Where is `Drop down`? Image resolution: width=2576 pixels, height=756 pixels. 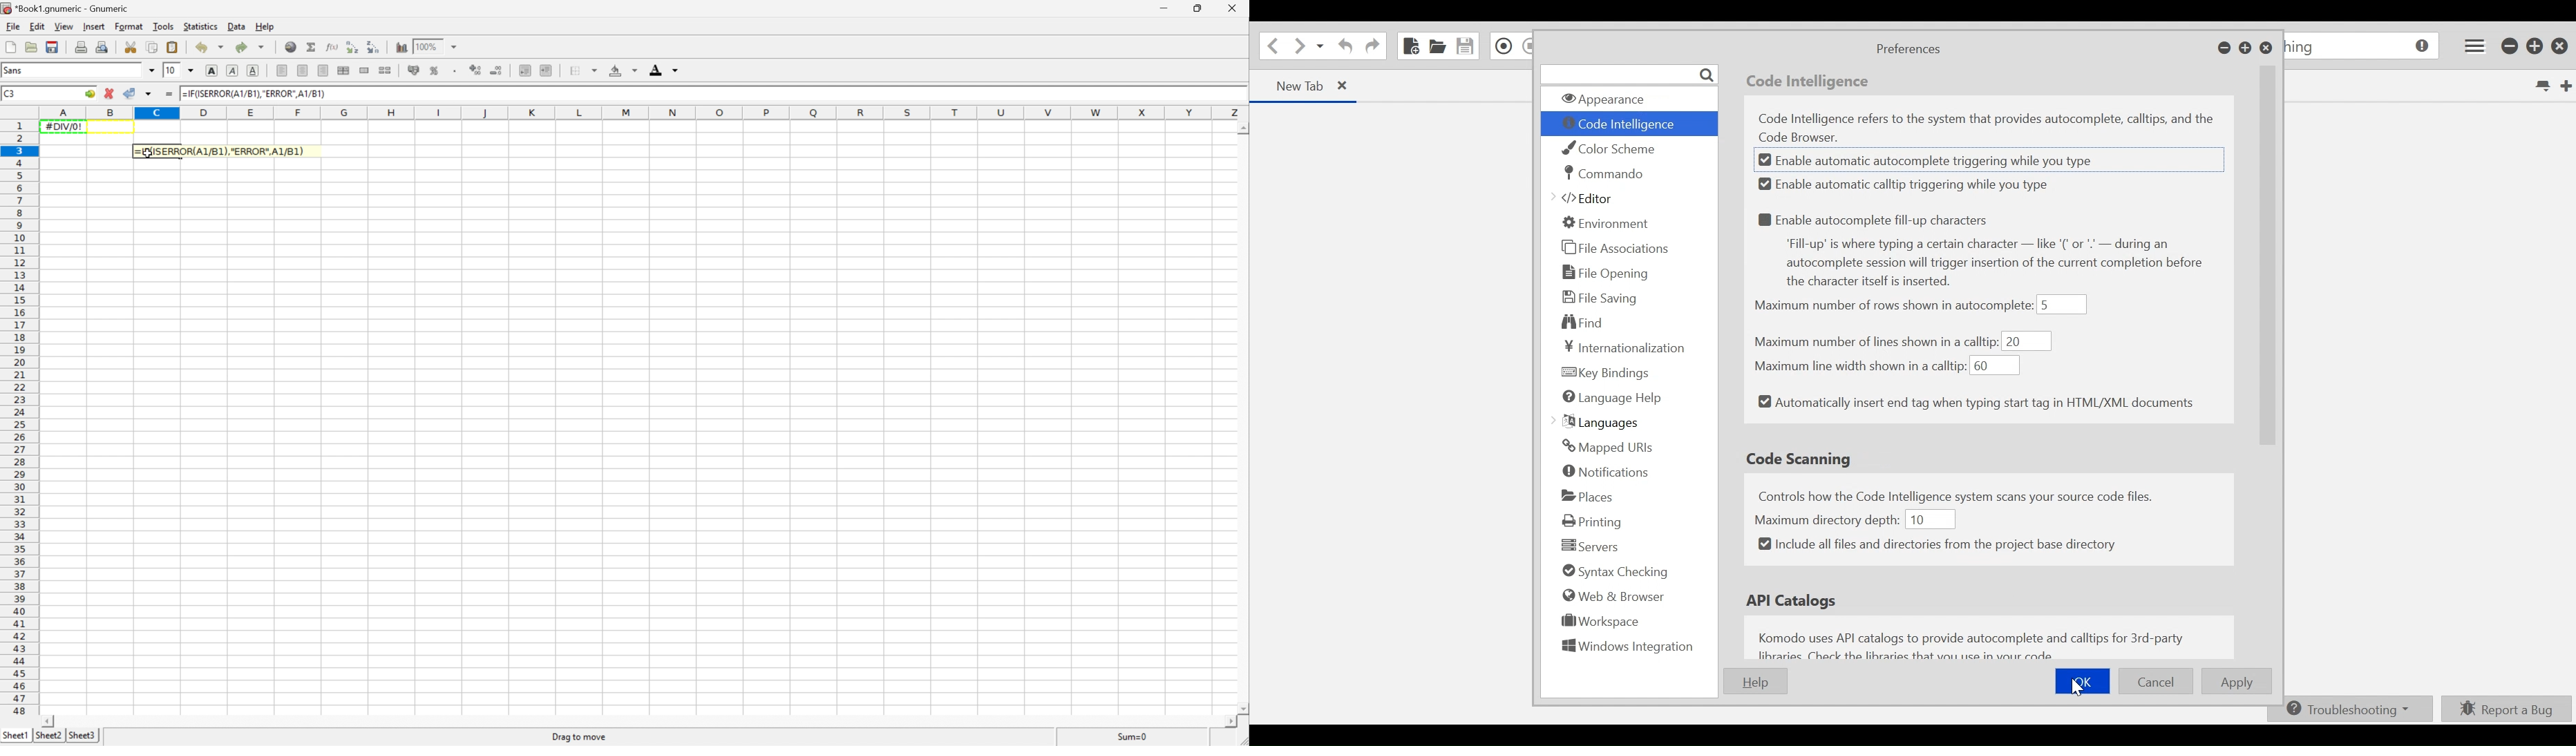
Drop down is located at coordinates (593, 70).